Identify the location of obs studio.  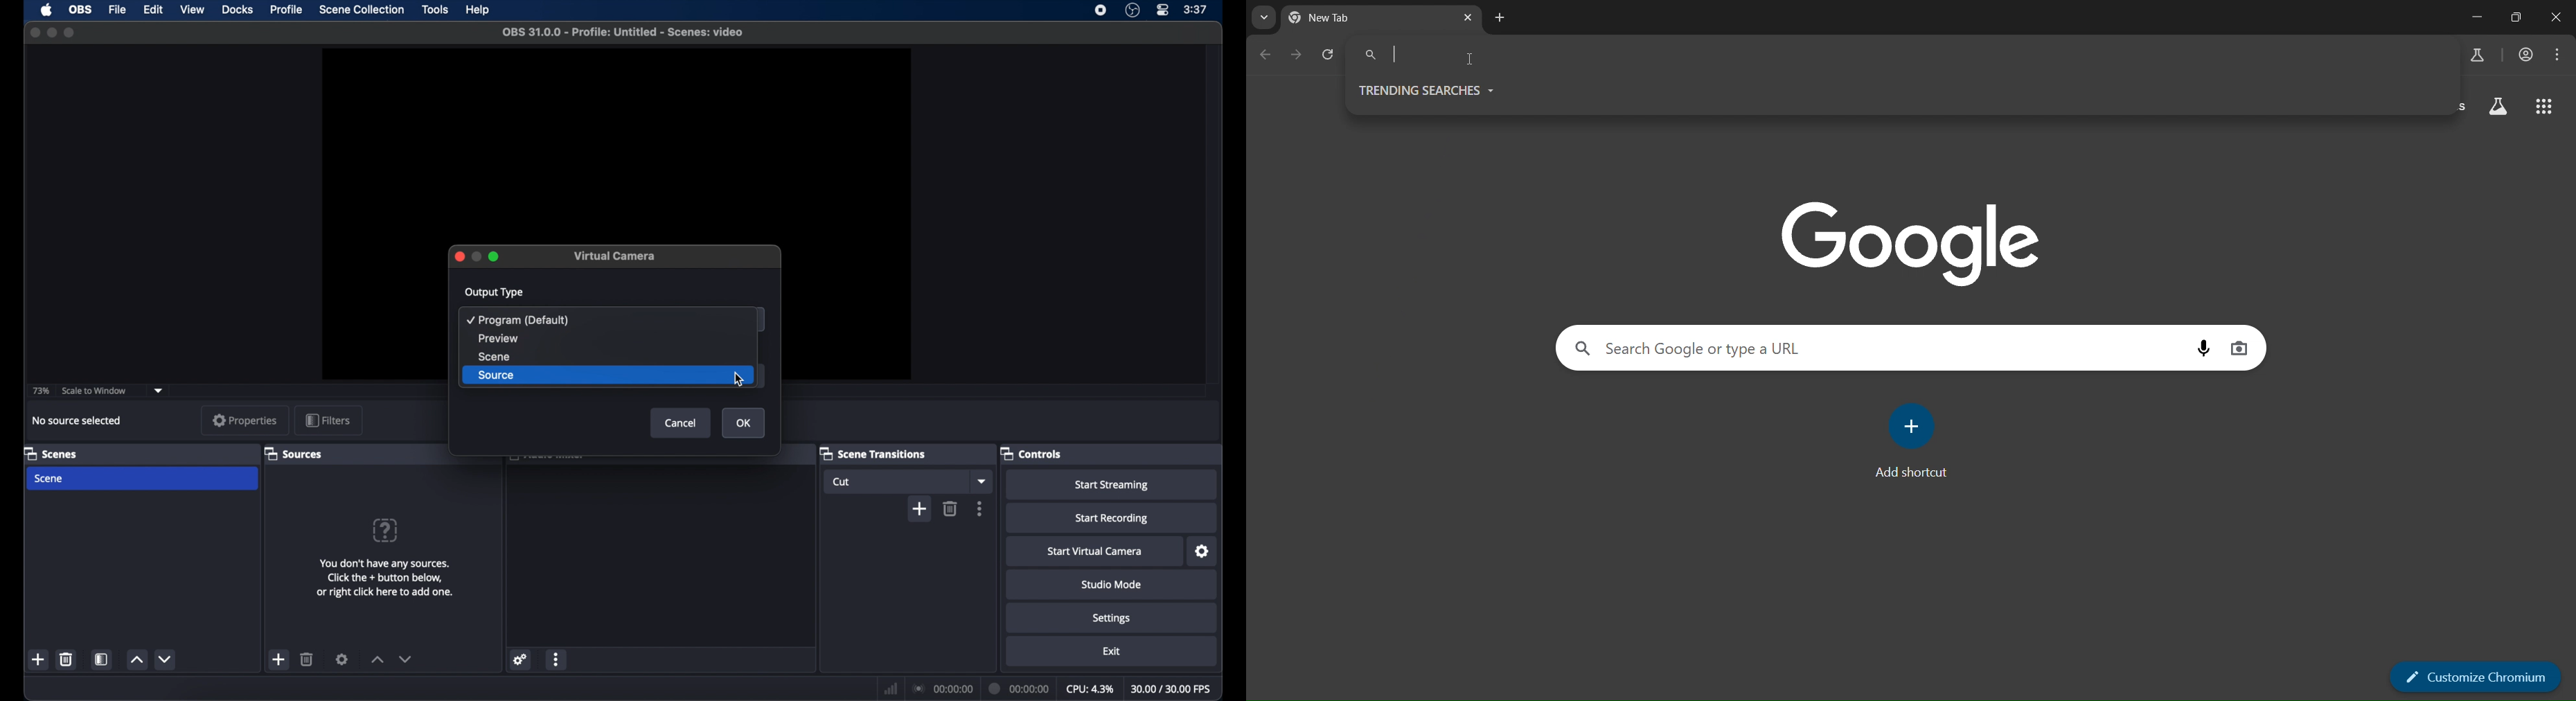
(1133, 10).